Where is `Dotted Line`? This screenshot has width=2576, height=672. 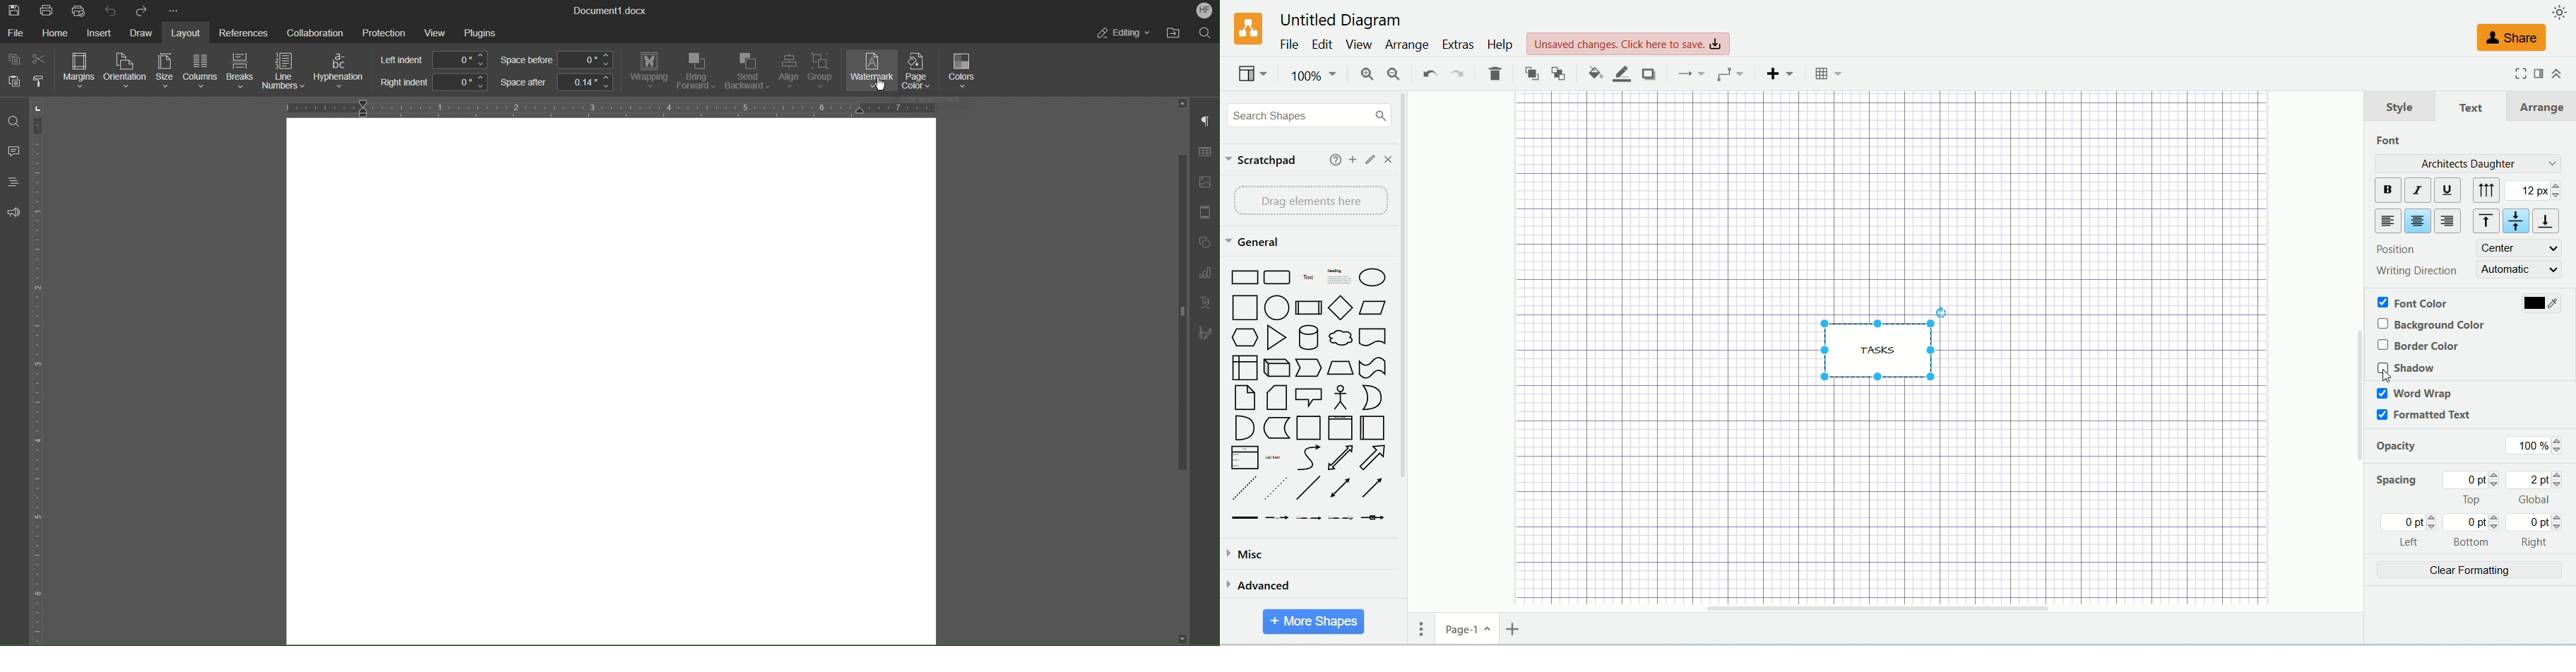
Dotted Line is located at coordinates (1275, 488).